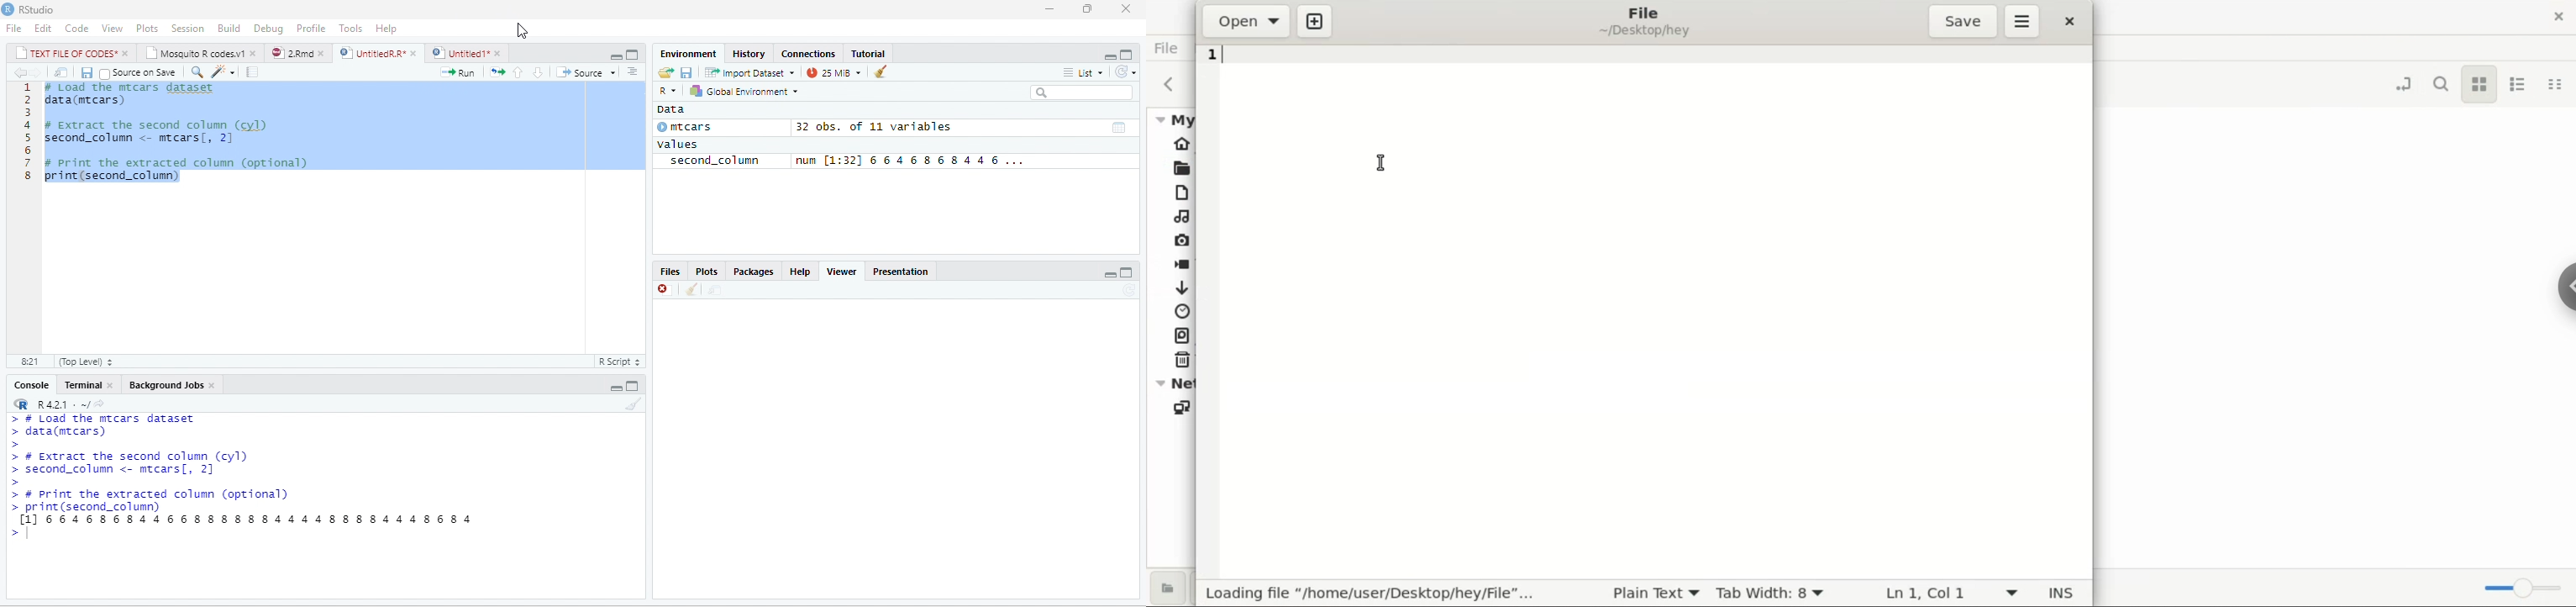 The height and width of the screenshot is (616, 2576). What do you see at coordinates (905, 272) in the screenshot?
I see `Presentation` at bounding box center [905, 272].